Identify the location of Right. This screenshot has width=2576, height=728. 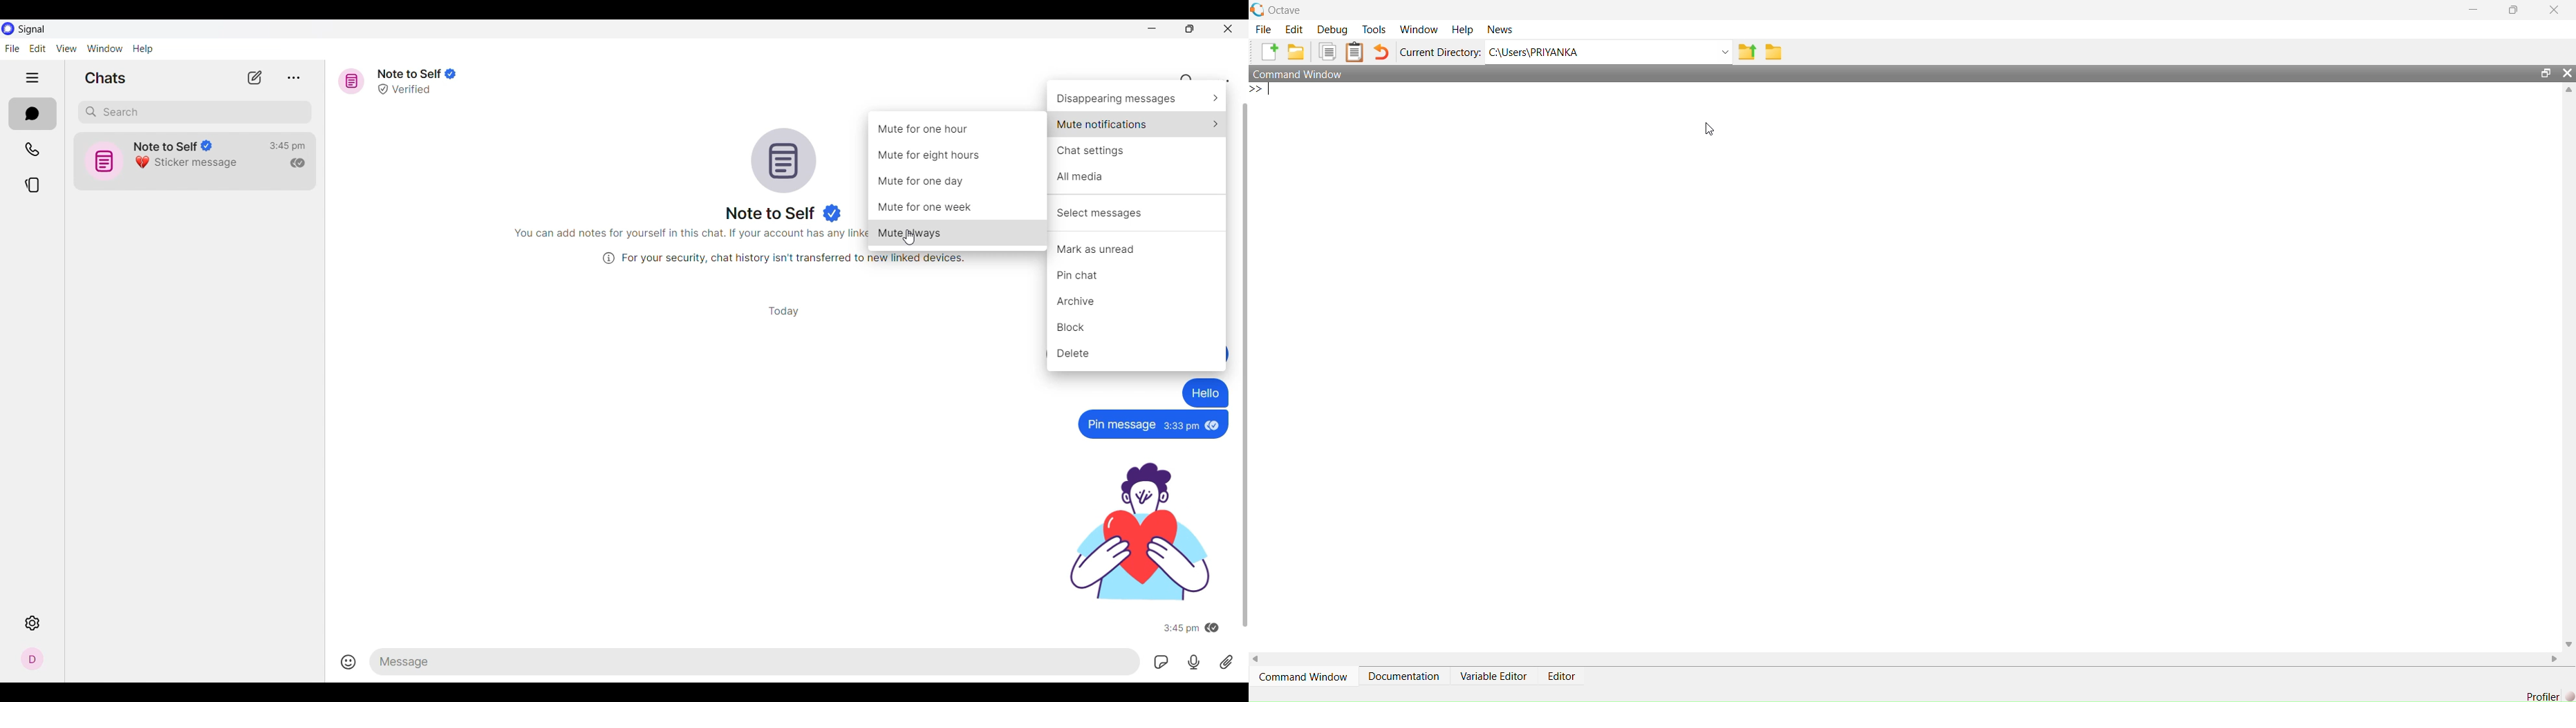
(2557, 658).